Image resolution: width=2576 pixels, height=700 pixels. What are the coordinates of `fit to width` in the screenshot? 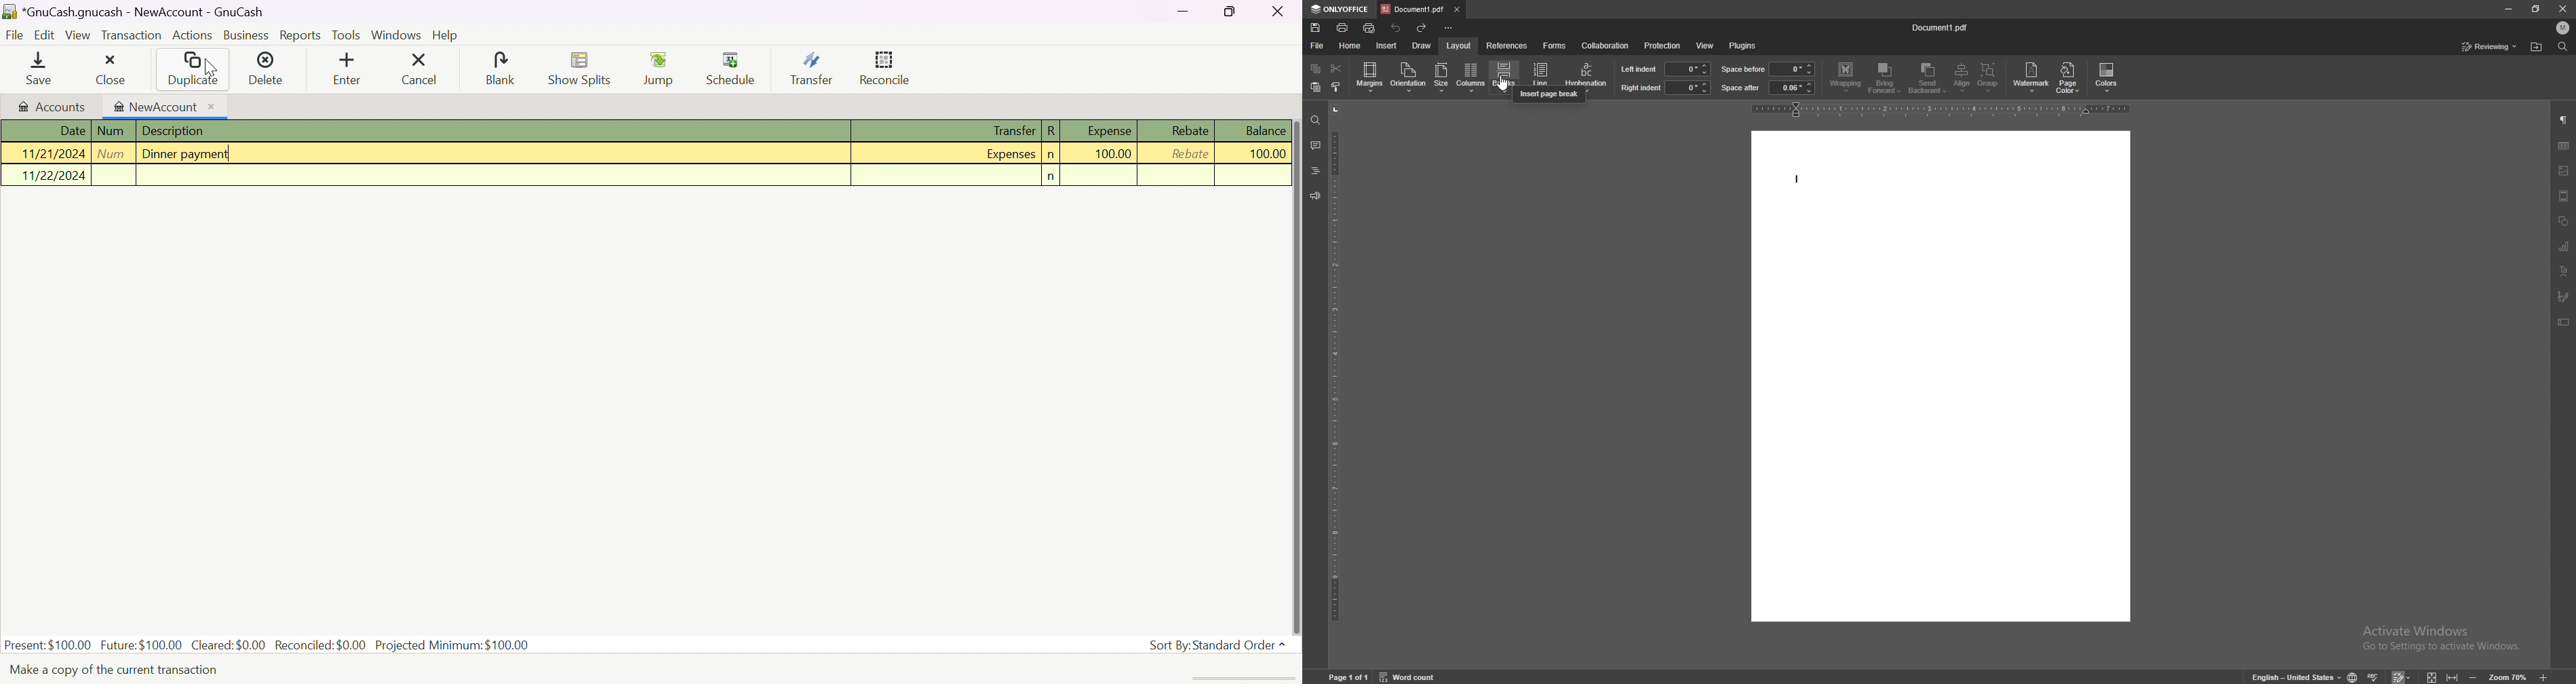 It's located at (2453, 677).